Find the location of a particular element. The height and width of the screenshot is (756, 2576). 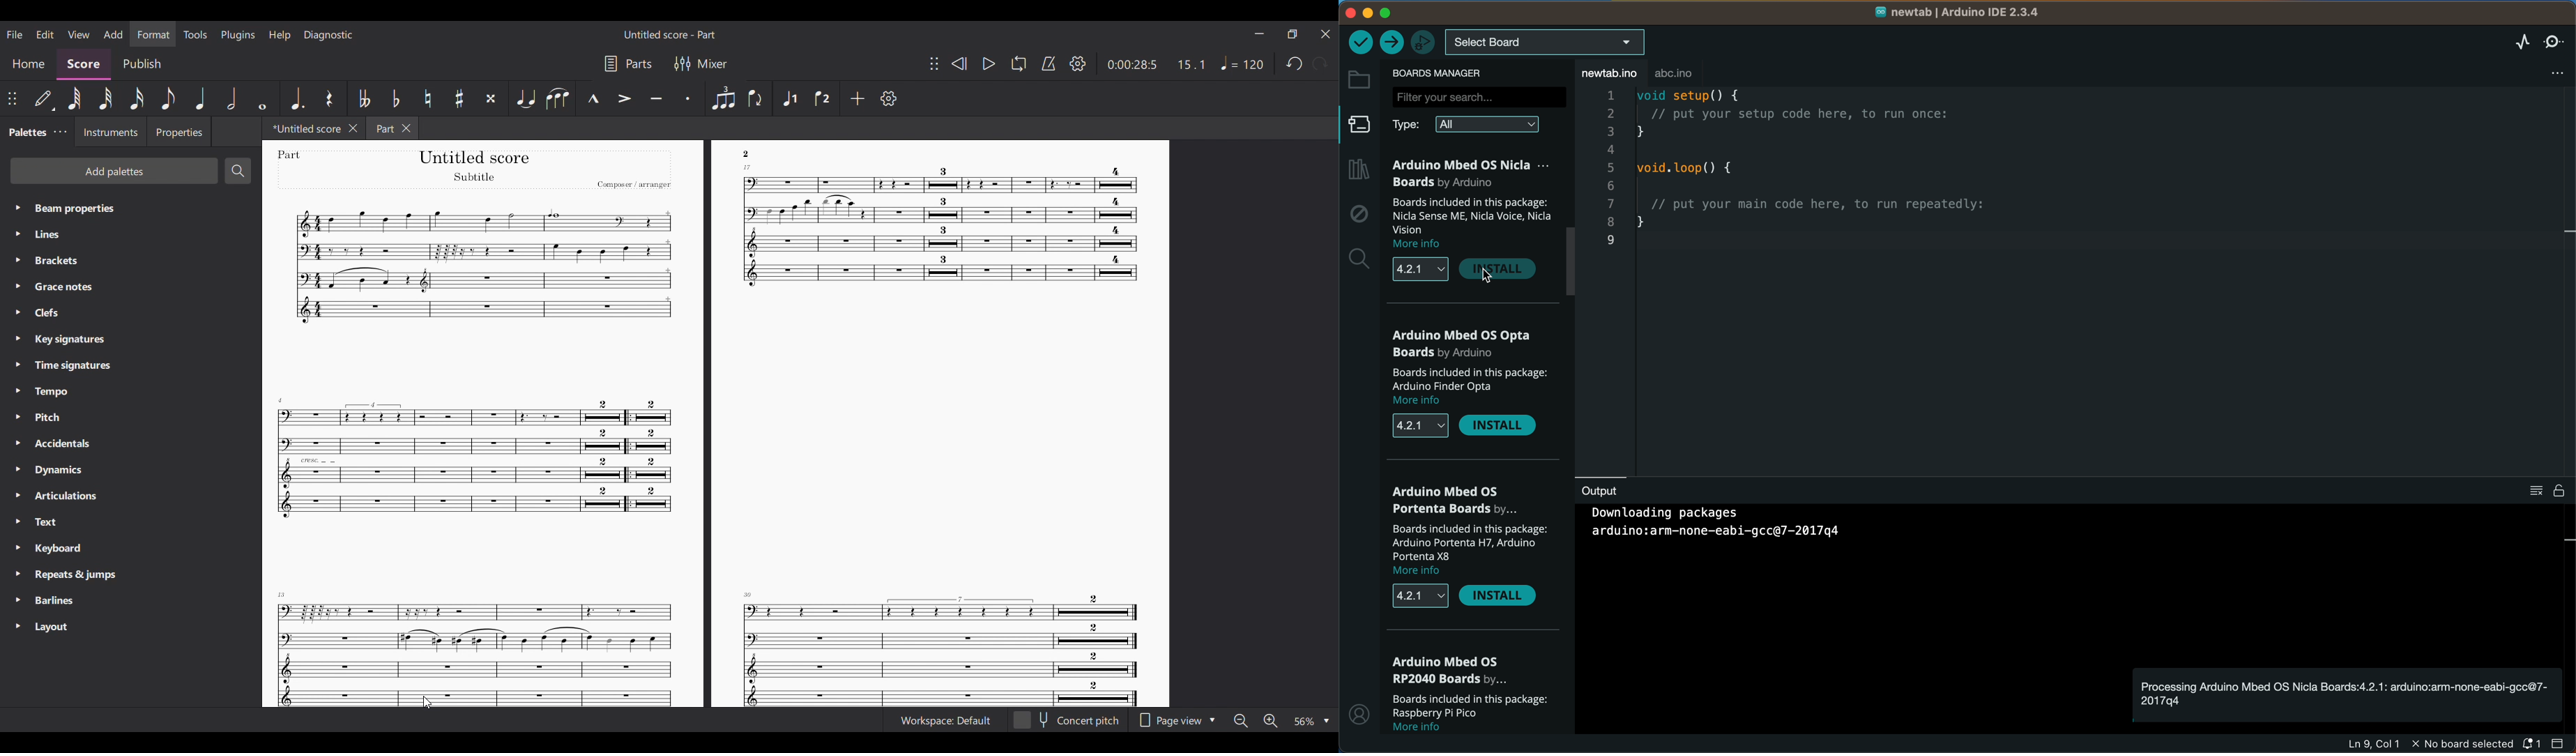

Tempo is located at coordinates (1242, 63).